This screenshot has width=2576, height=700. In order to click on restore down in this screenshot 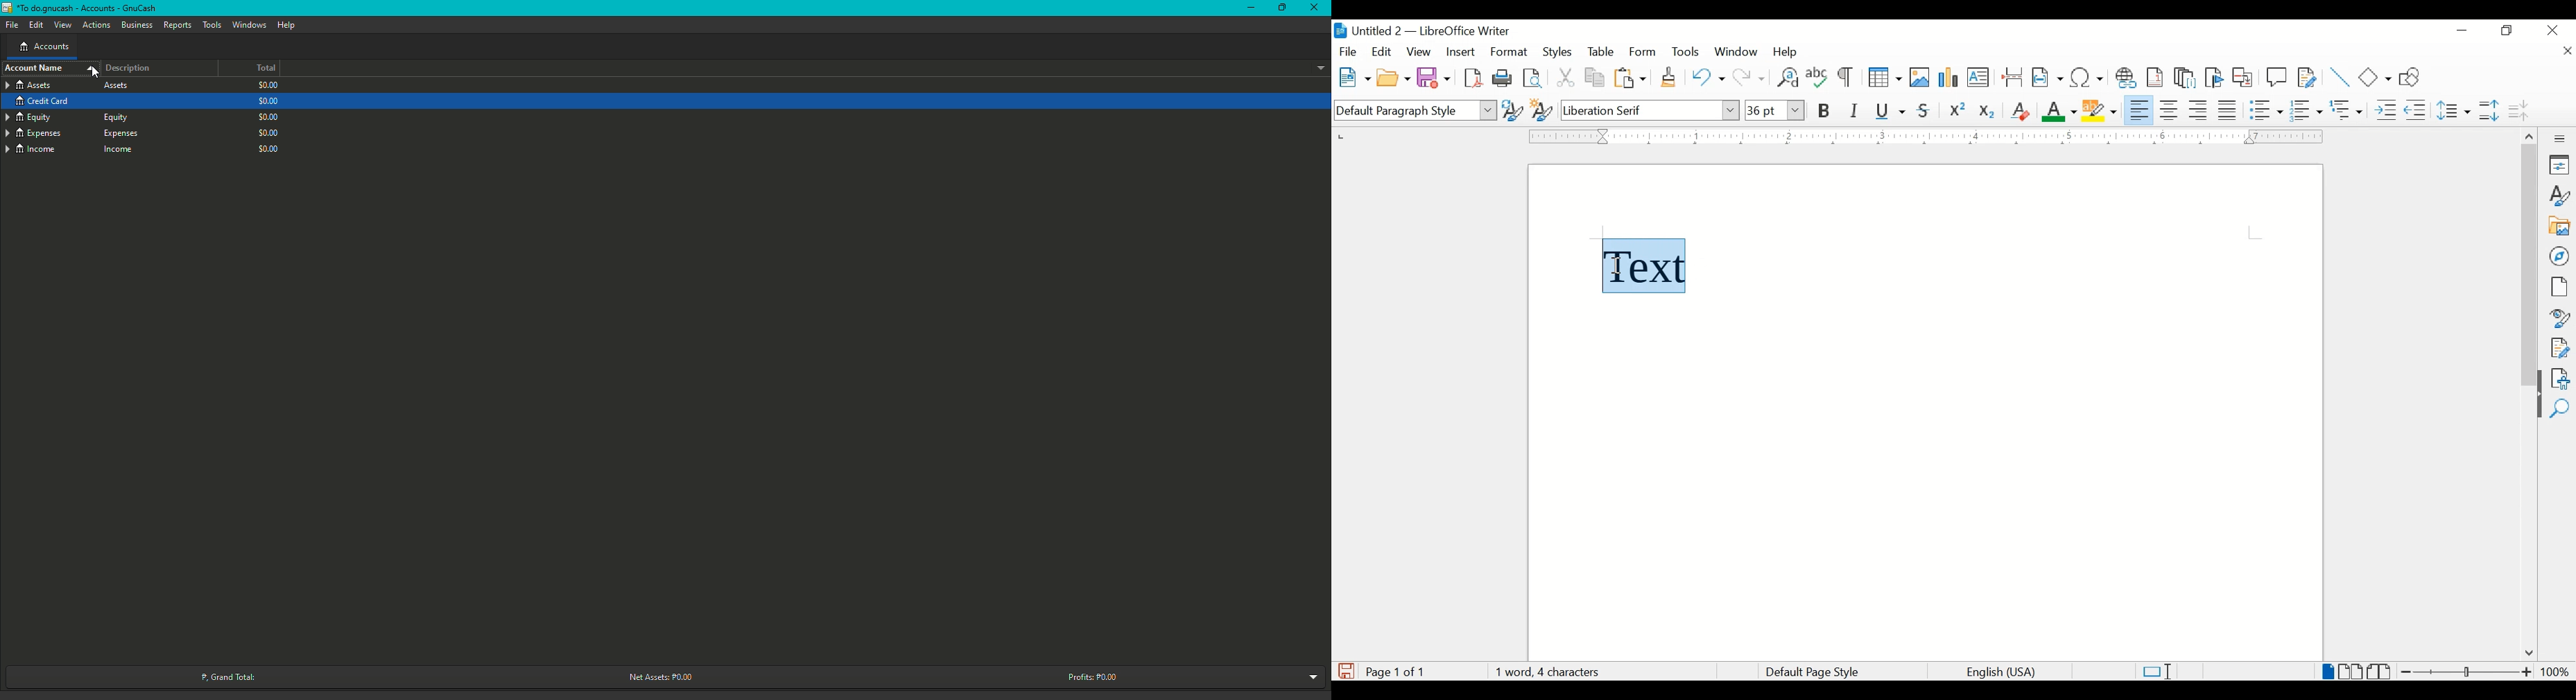, I will do `click(2508, 30)`.